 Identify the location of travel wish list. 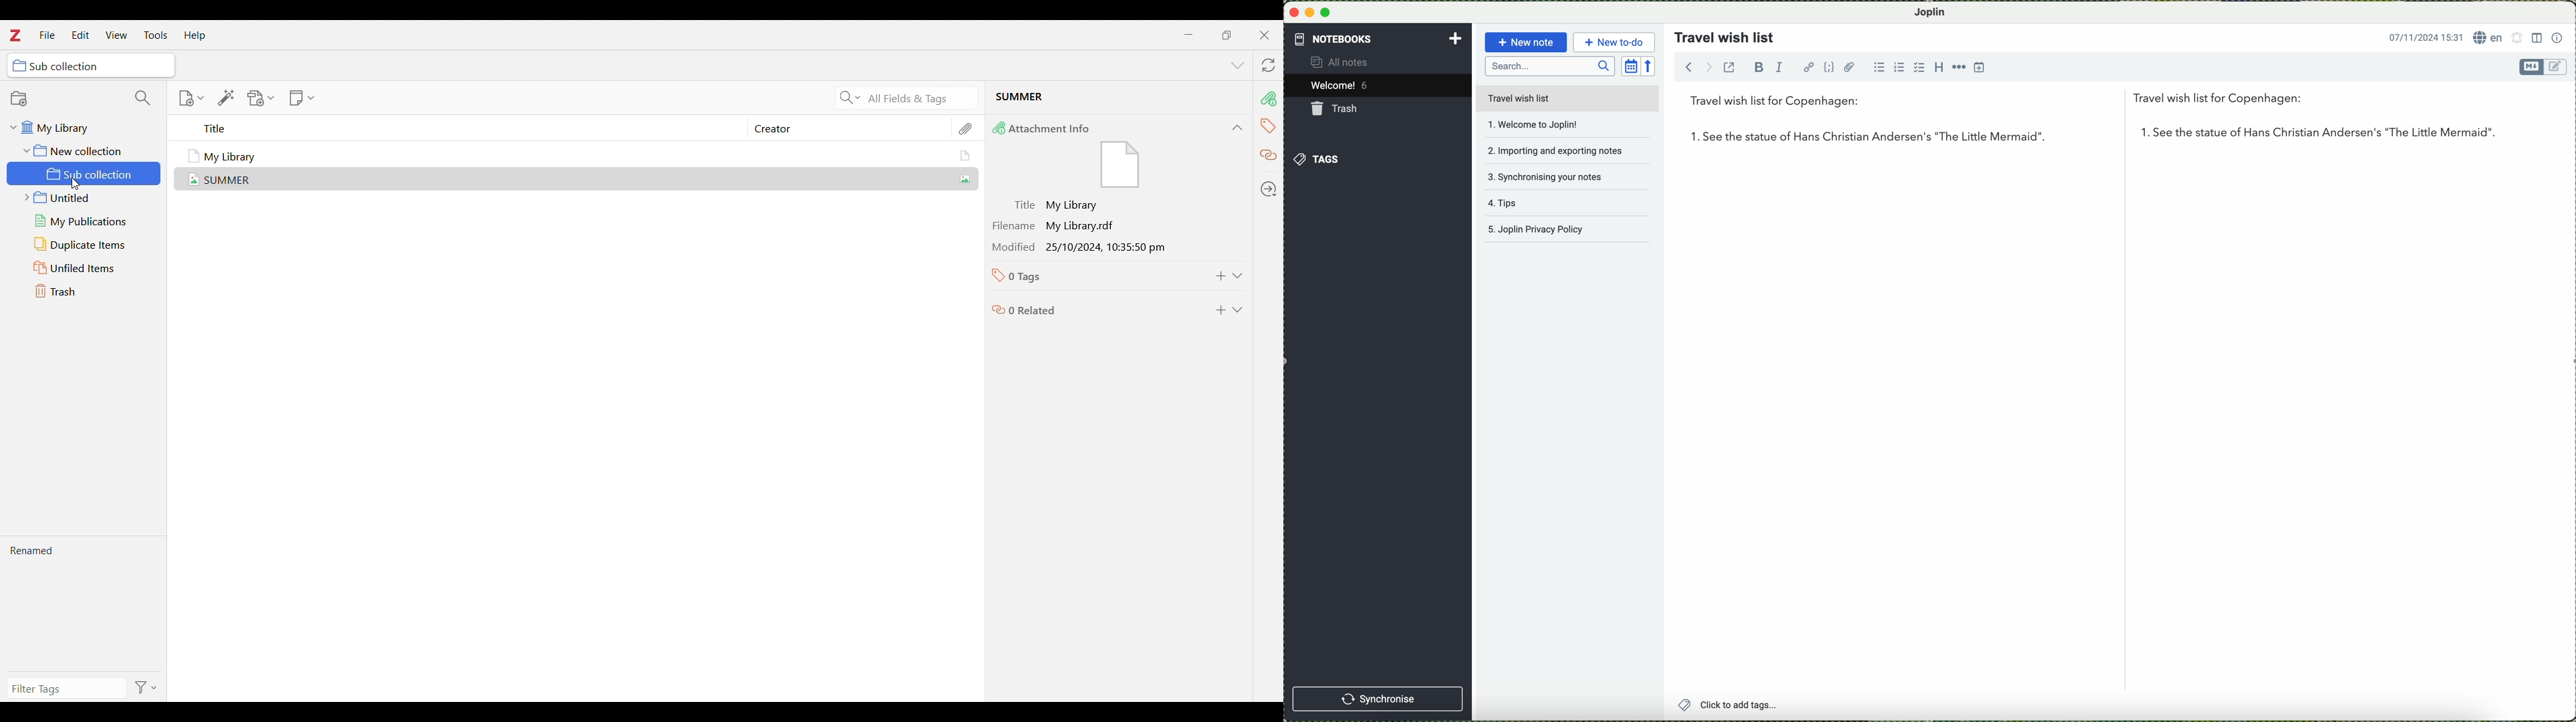
(1720, 34).